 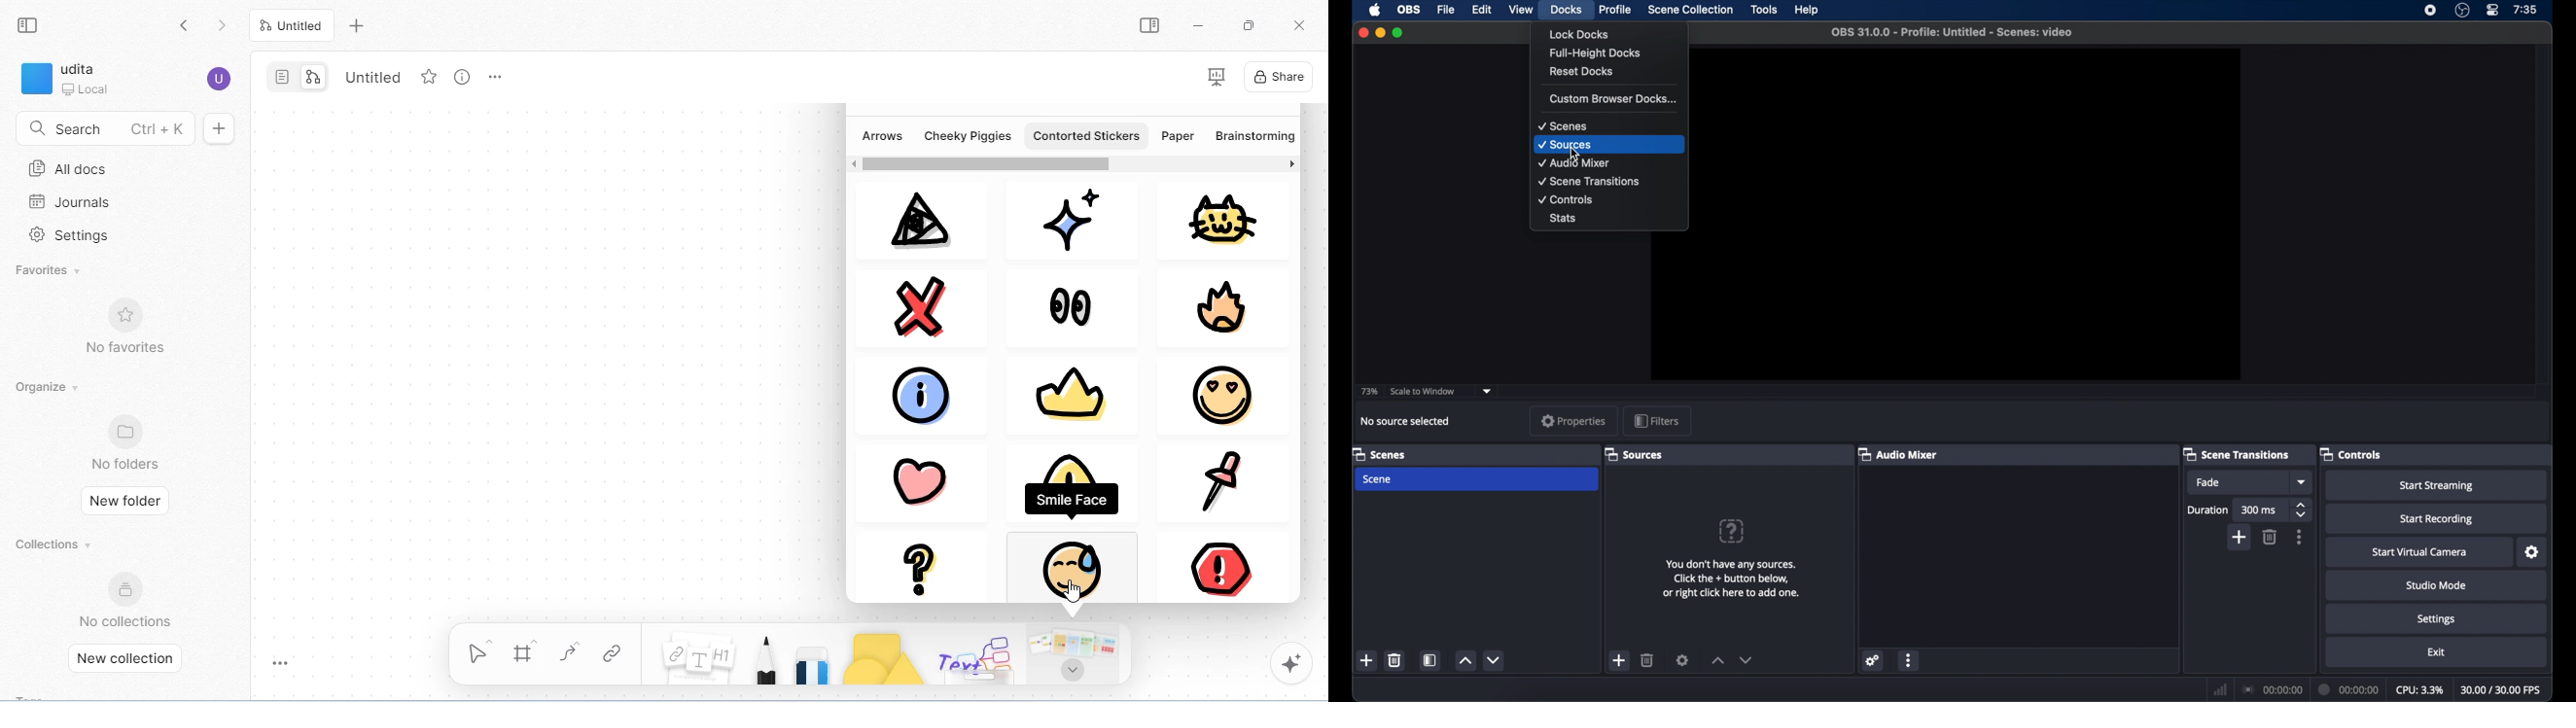 I want to click on delete, so click(x=2271, y=537).